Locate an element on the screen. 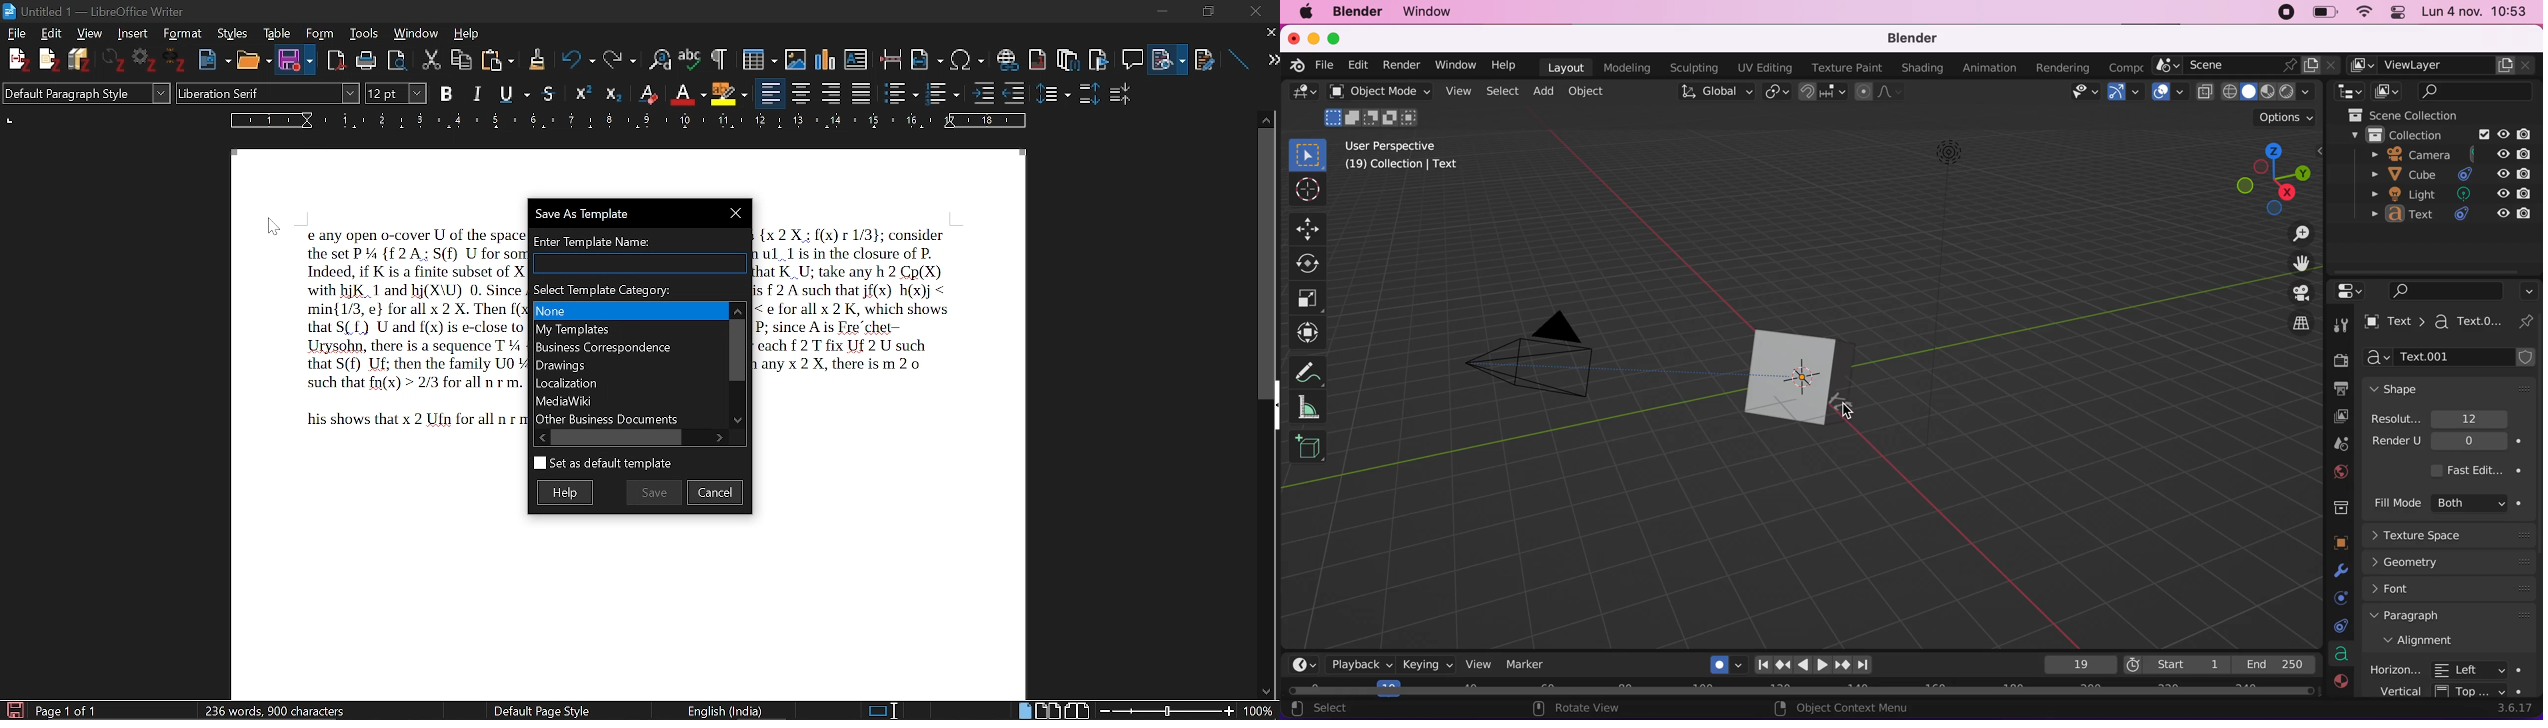  character highlighting option is located at coordinates (728, 92).